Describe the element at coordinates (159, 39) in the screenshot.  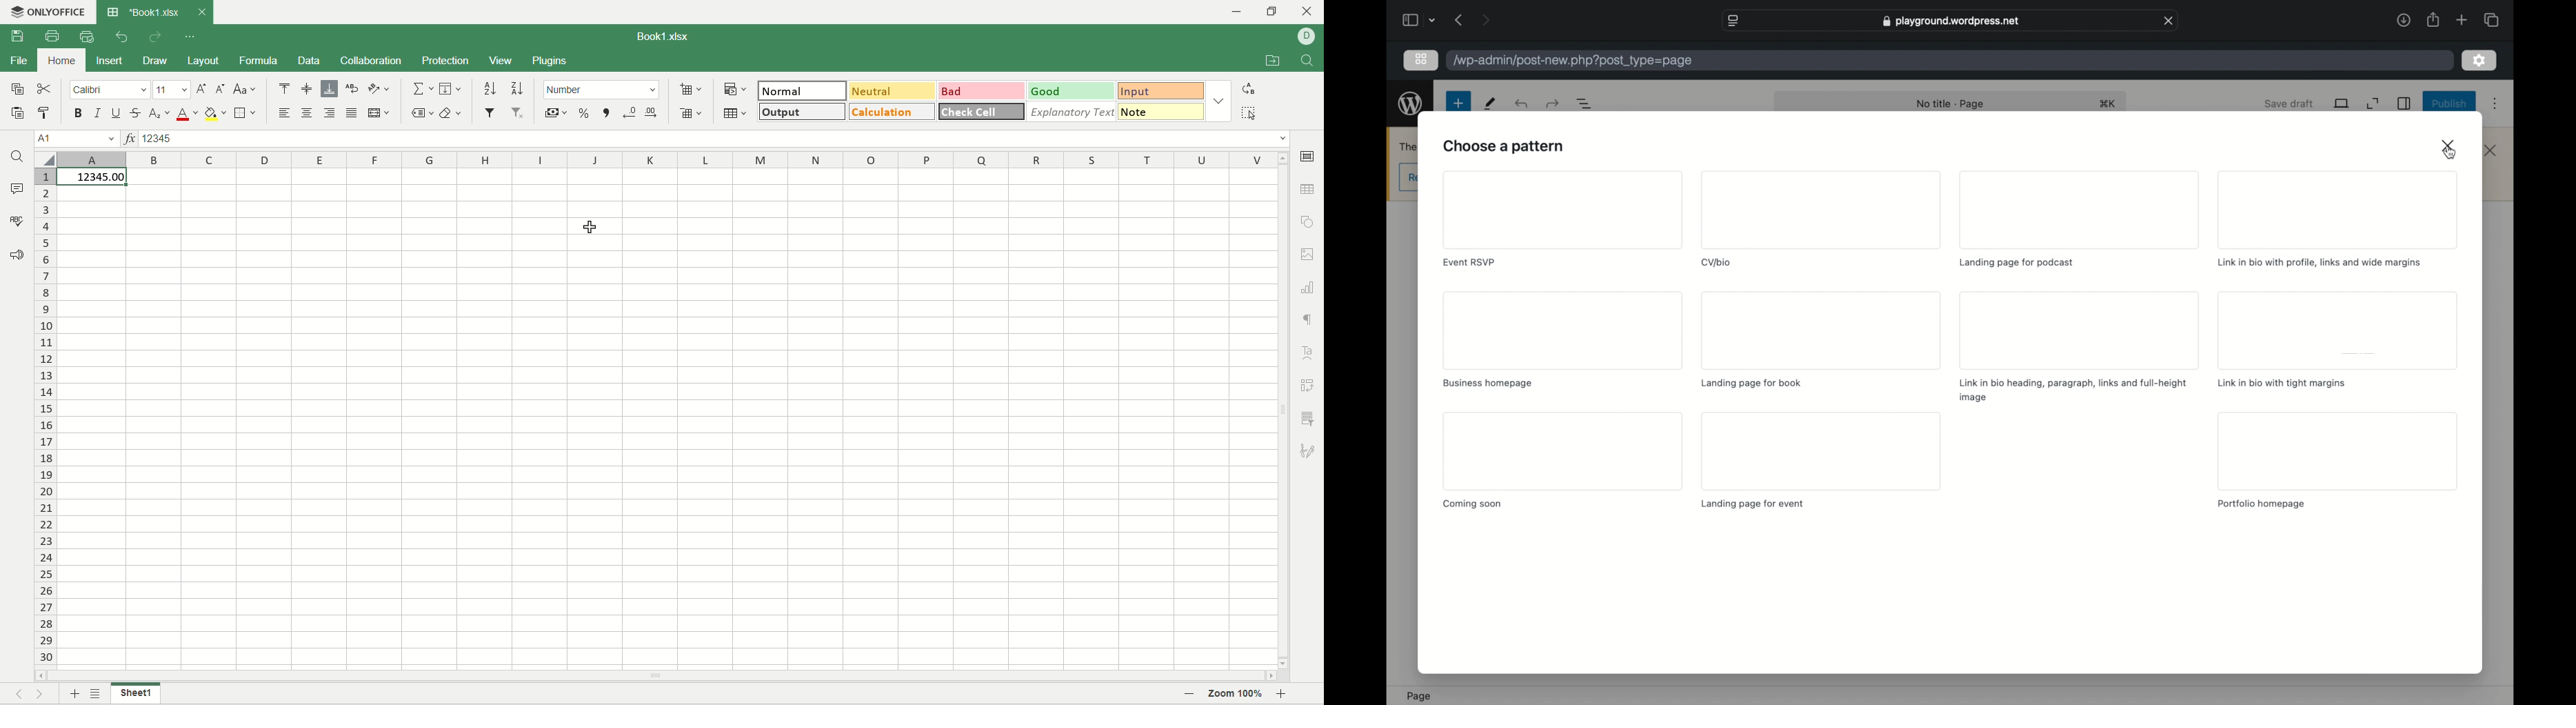
I see `redo` at that location.